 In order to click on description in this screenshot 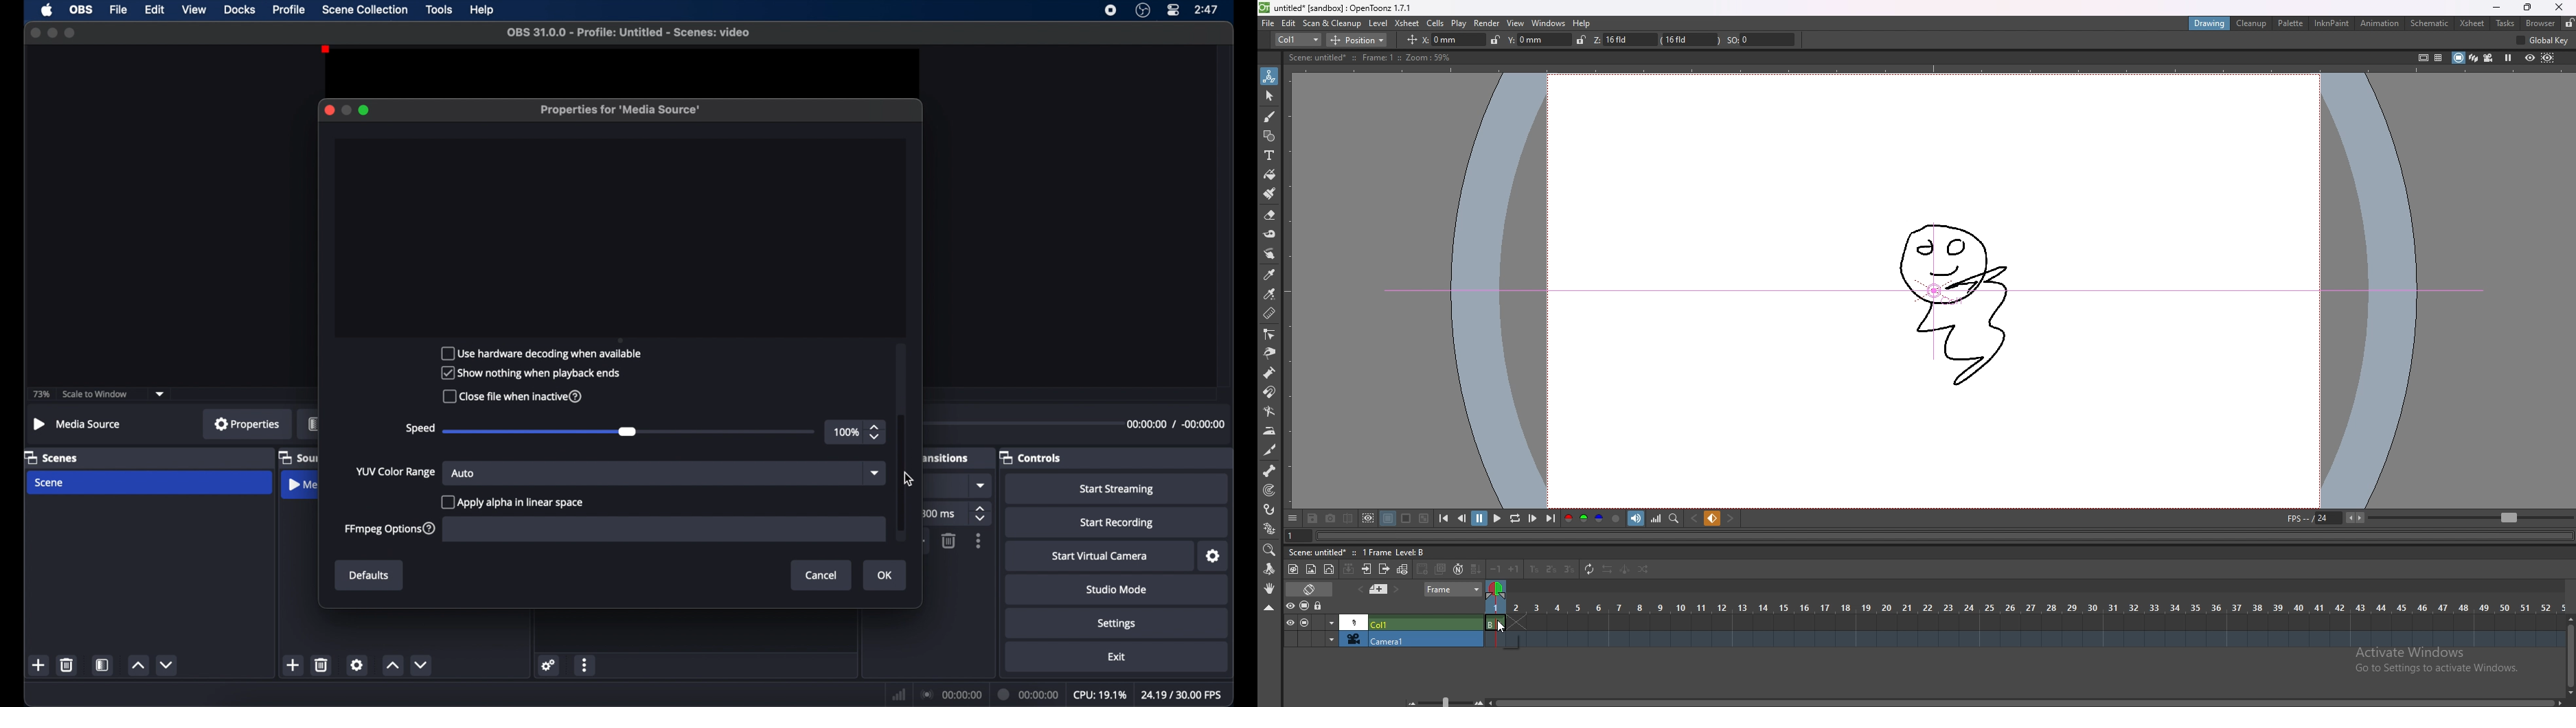, I will do `click(1360, 551)`.